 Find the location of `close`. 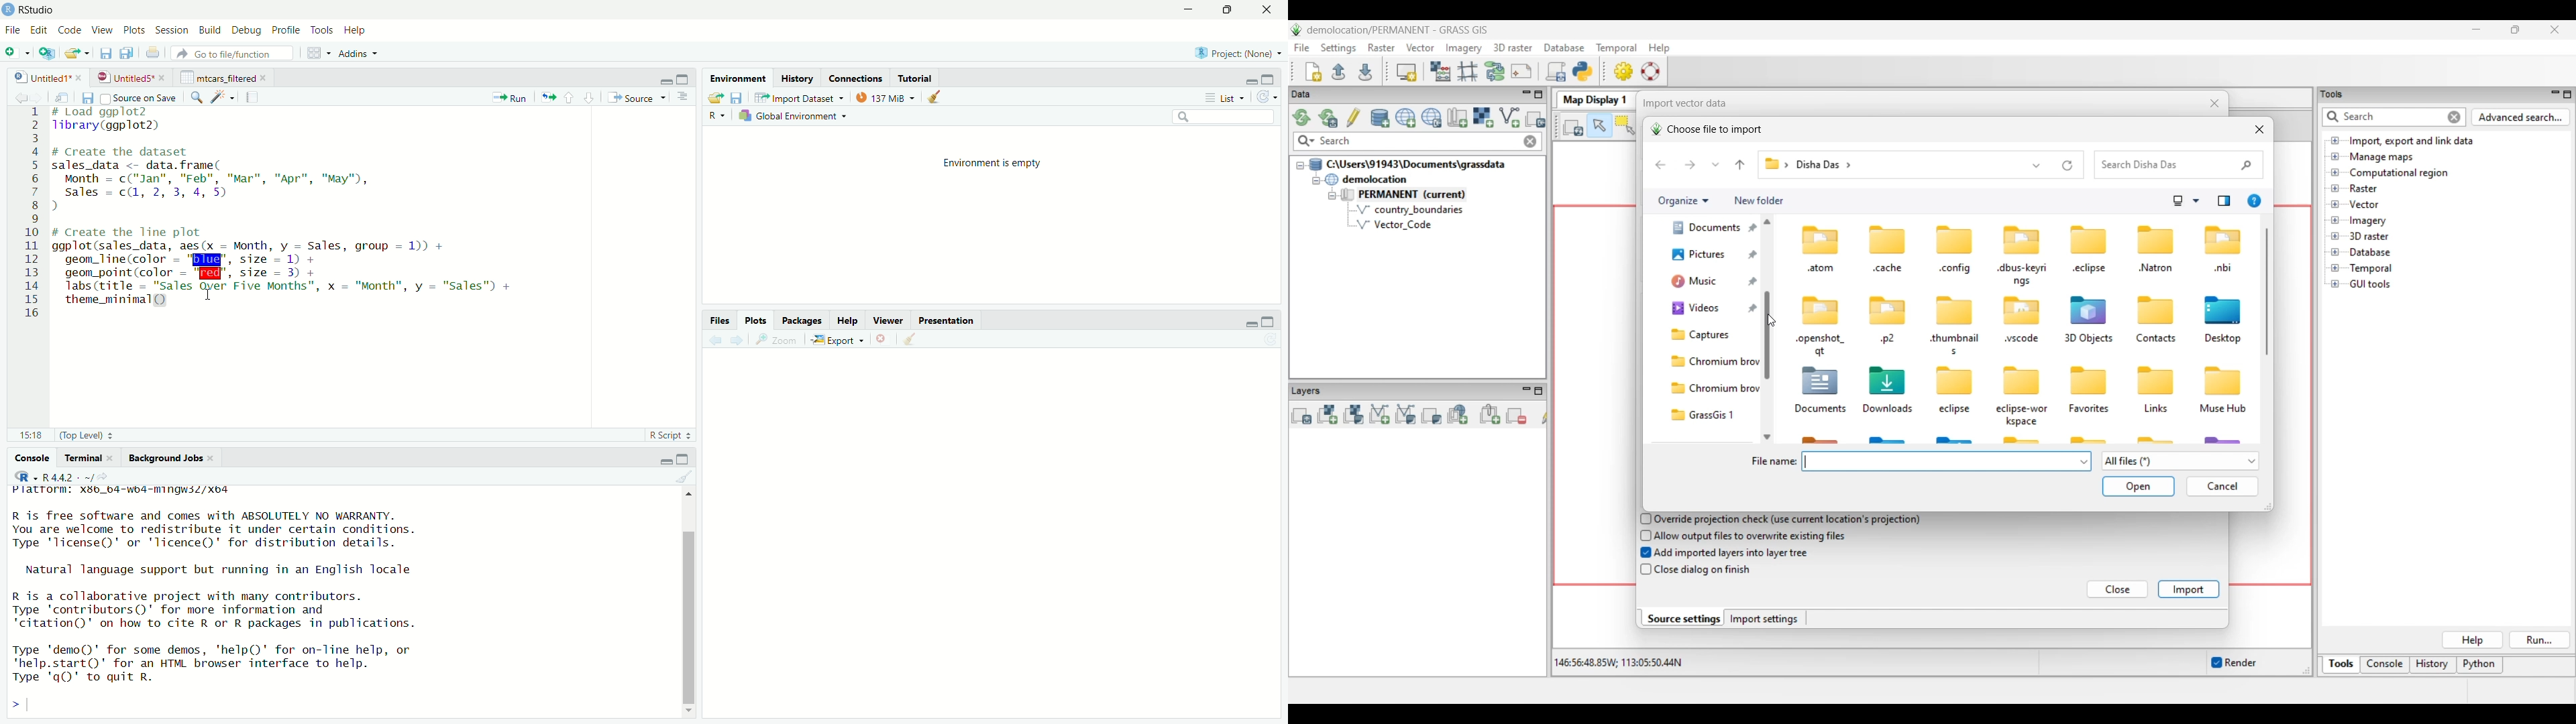

close is located at coordinates (1269, 9).